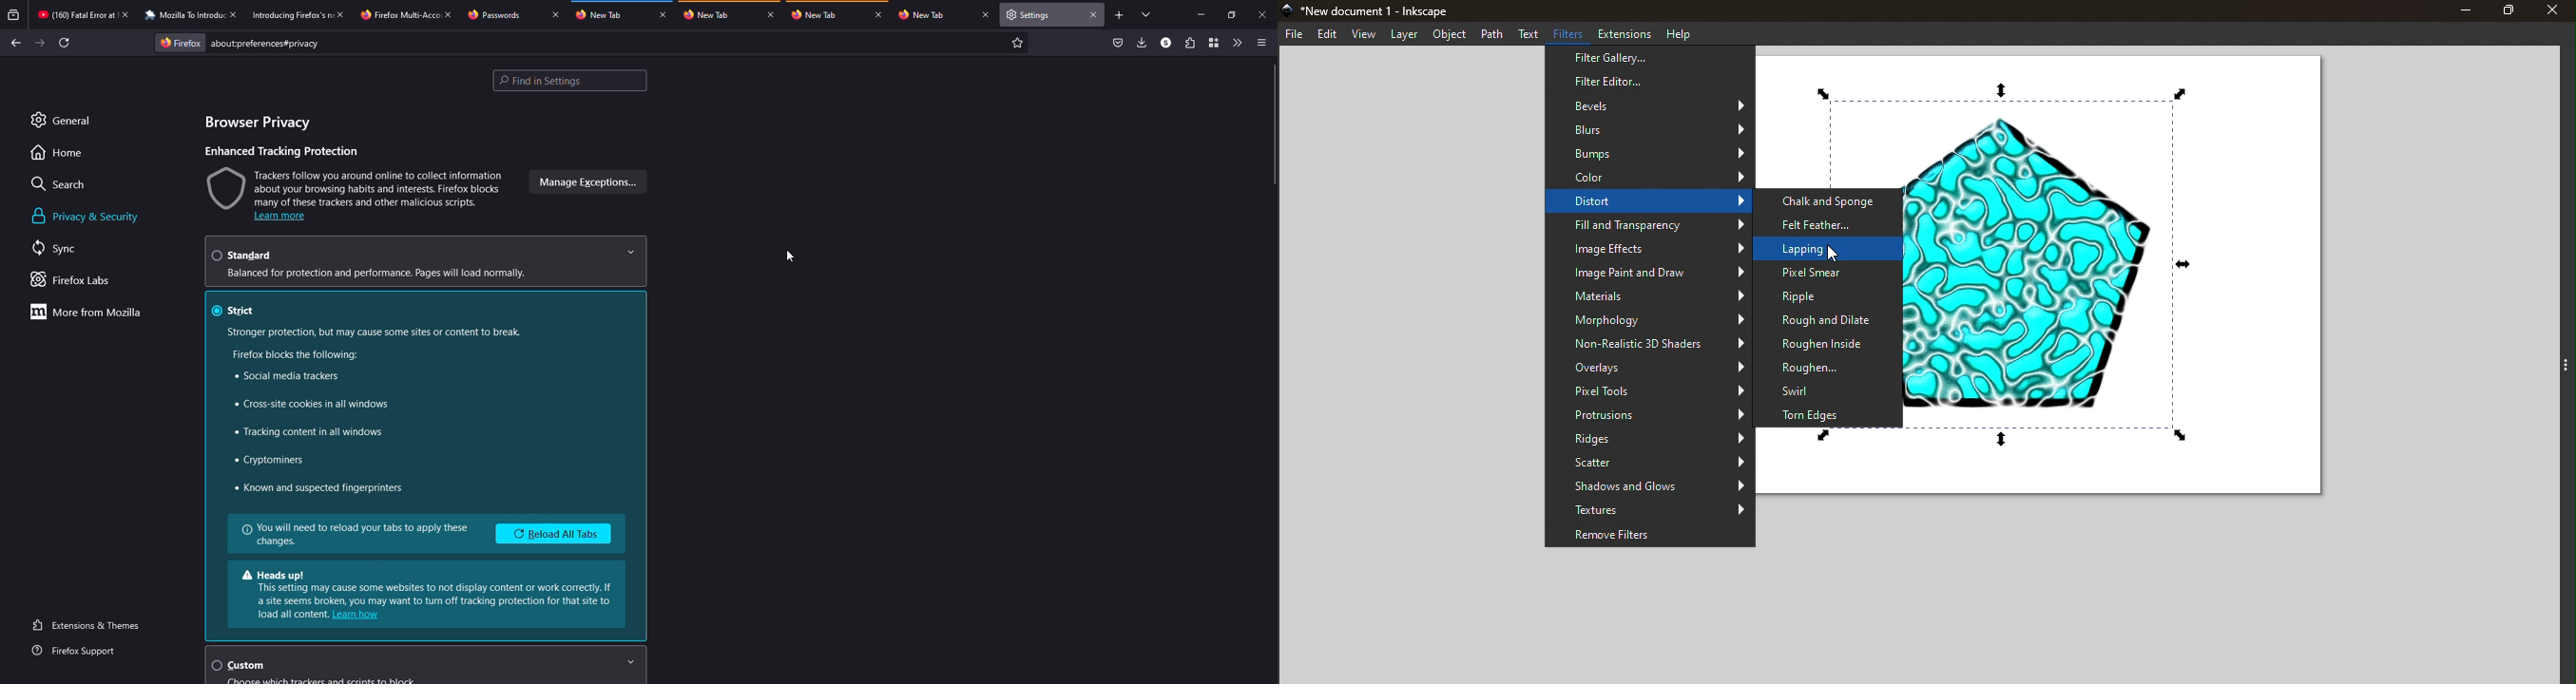  What do you see at coordinates (1120, 15) in the screenshot?
I see `add tab` at bounding box center [1120, 15].